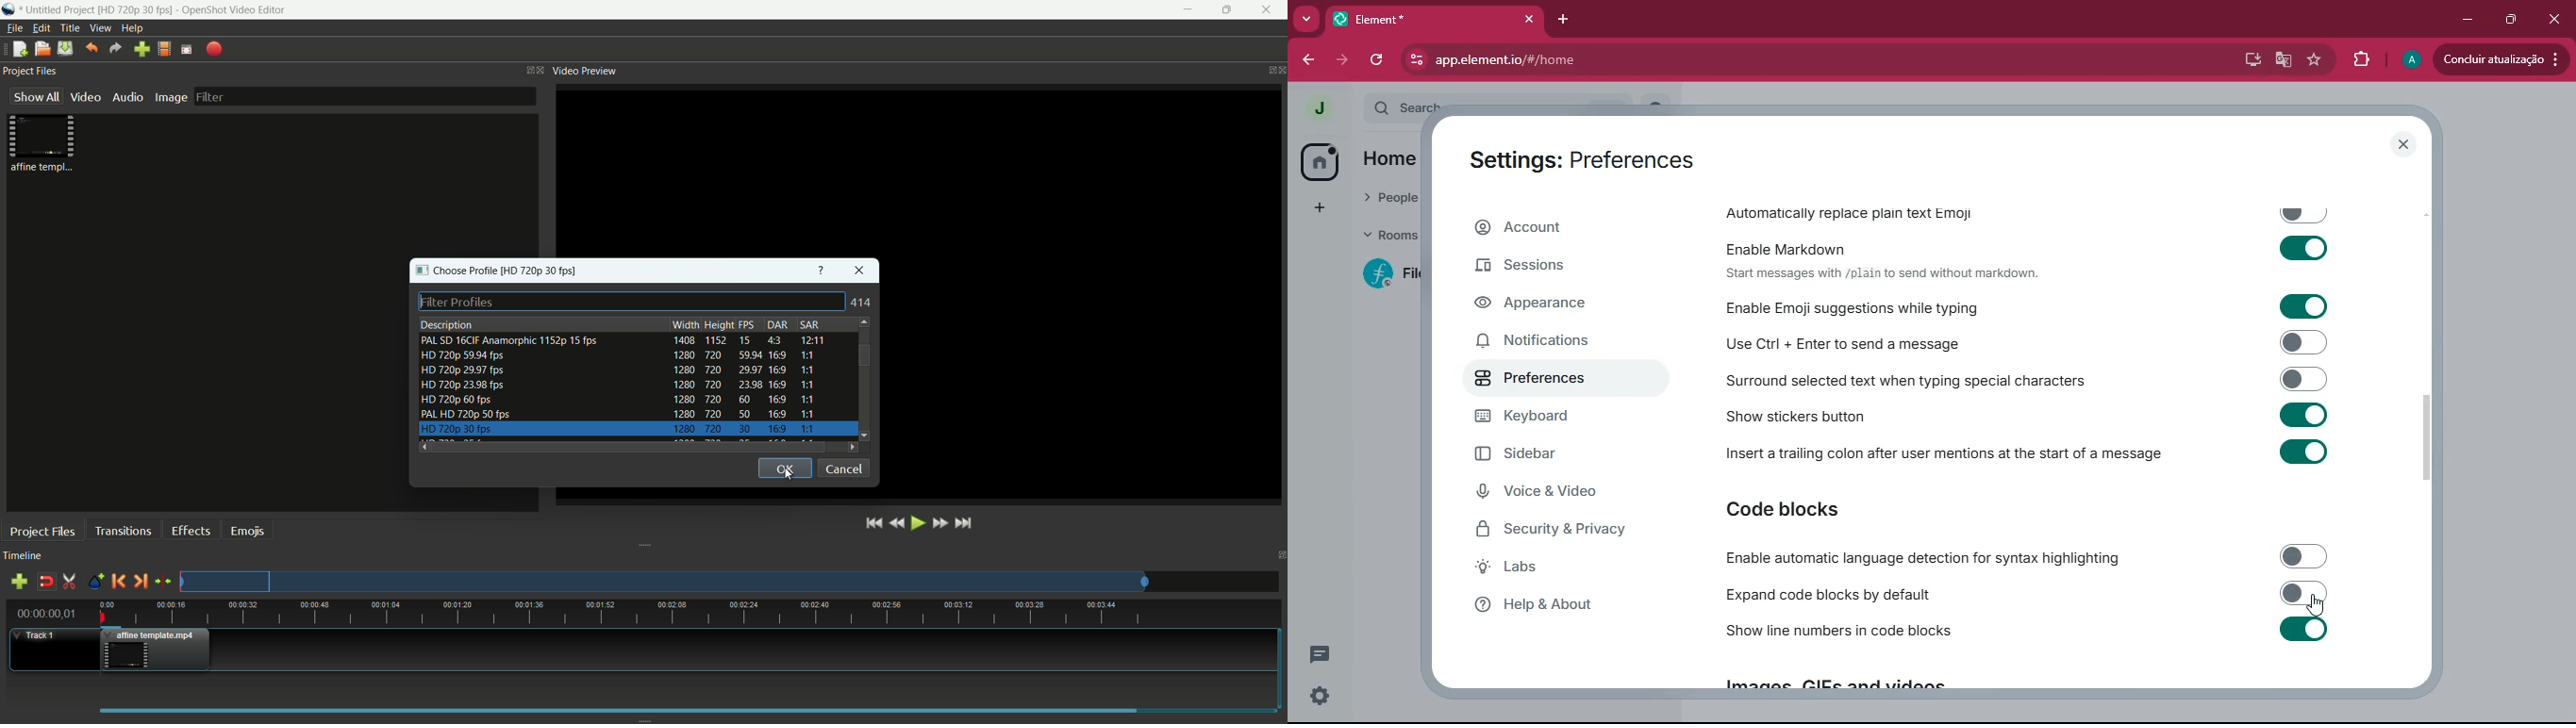 The width and height of the screenshot is (2576, 728). Describe the element at coordinates (864, 357) in the screenshot. I see `scroll bar` at that location.